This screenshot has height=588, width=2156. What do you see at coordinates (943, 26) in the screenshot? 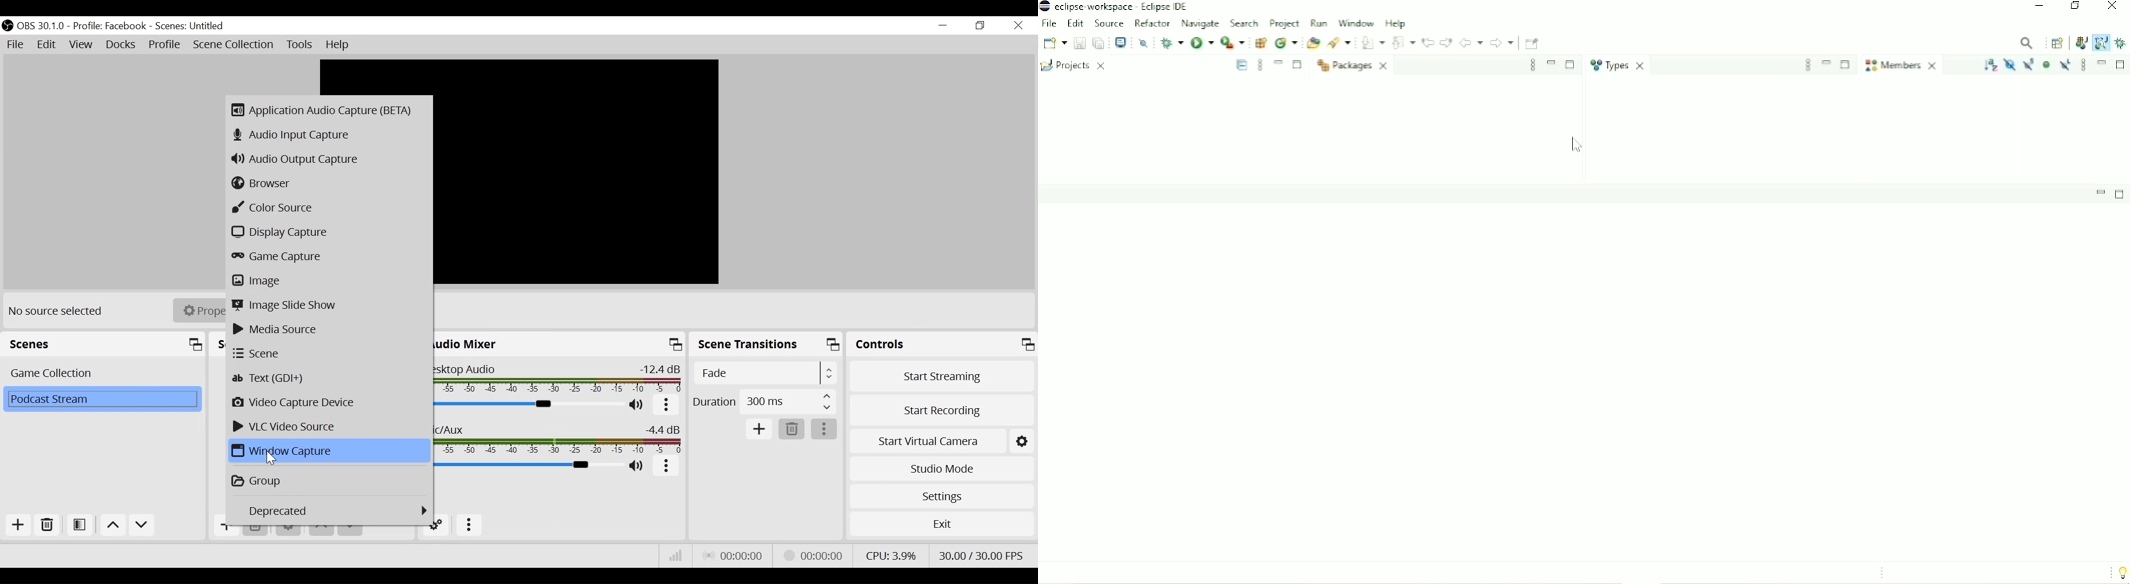
I see `minimize` at bounding box center [943, 26].